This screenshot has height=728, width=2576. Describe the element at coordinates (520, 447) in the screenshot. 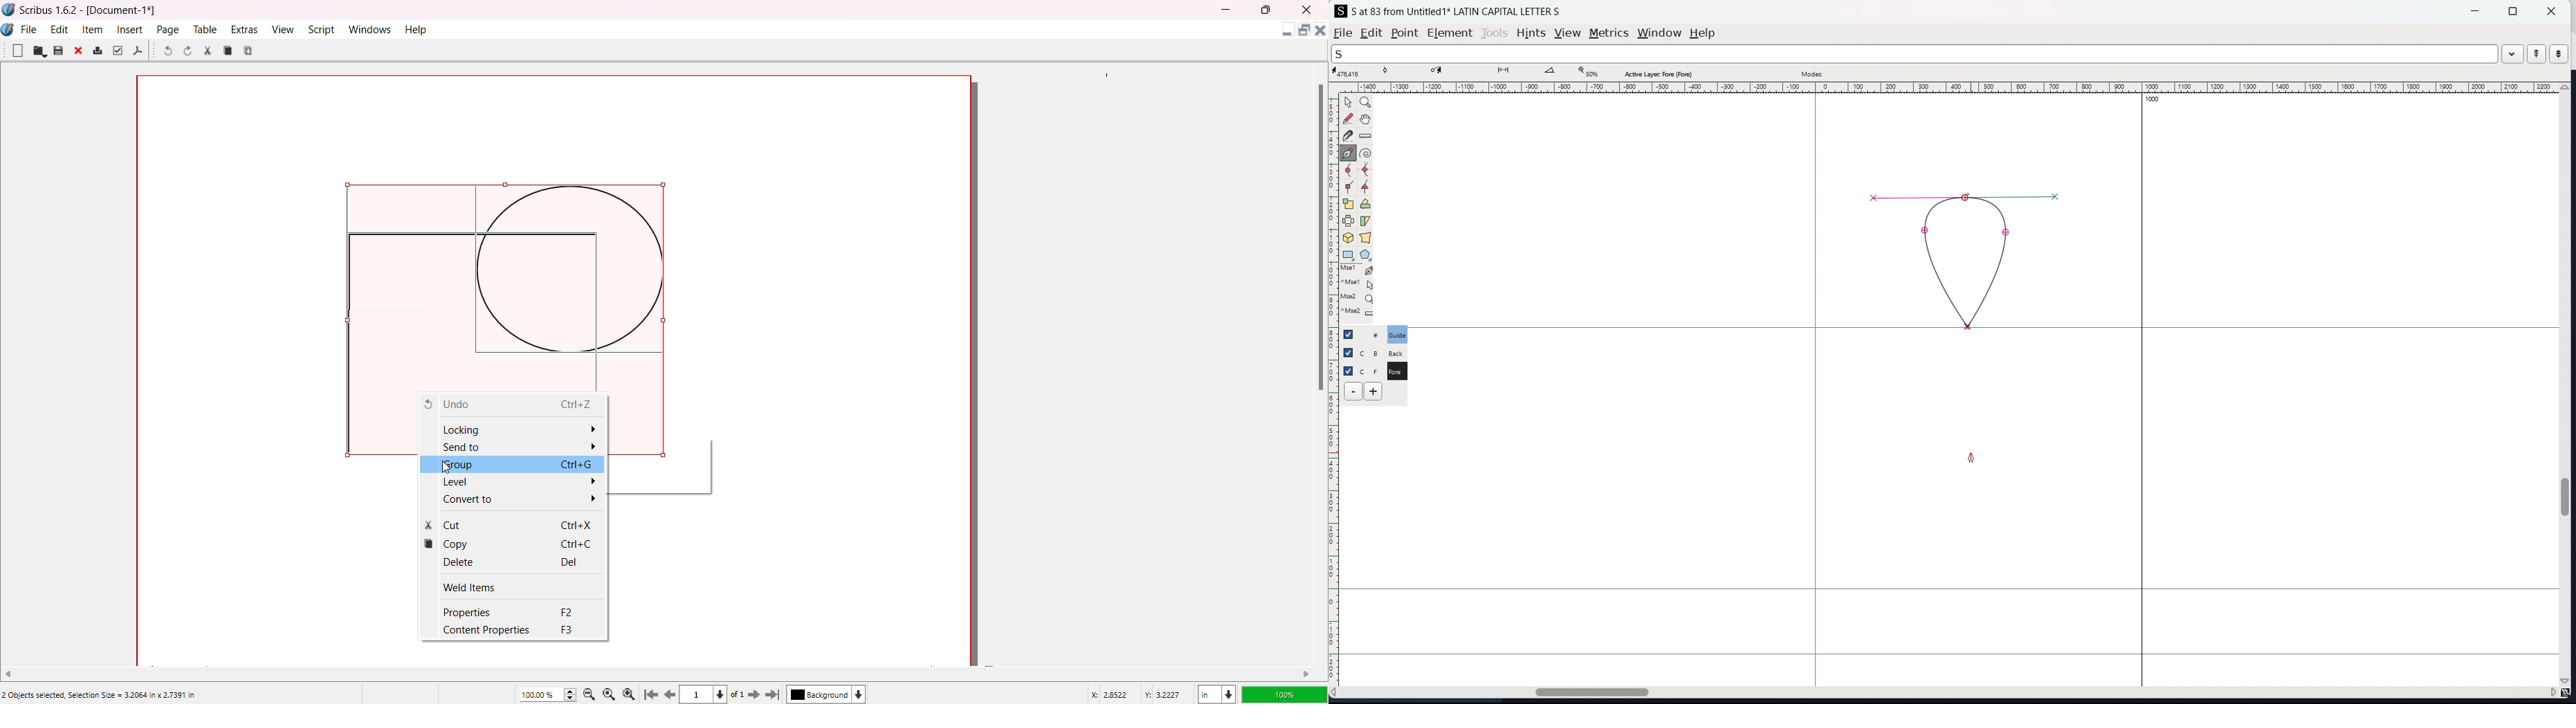

I see `Send to` at that location.